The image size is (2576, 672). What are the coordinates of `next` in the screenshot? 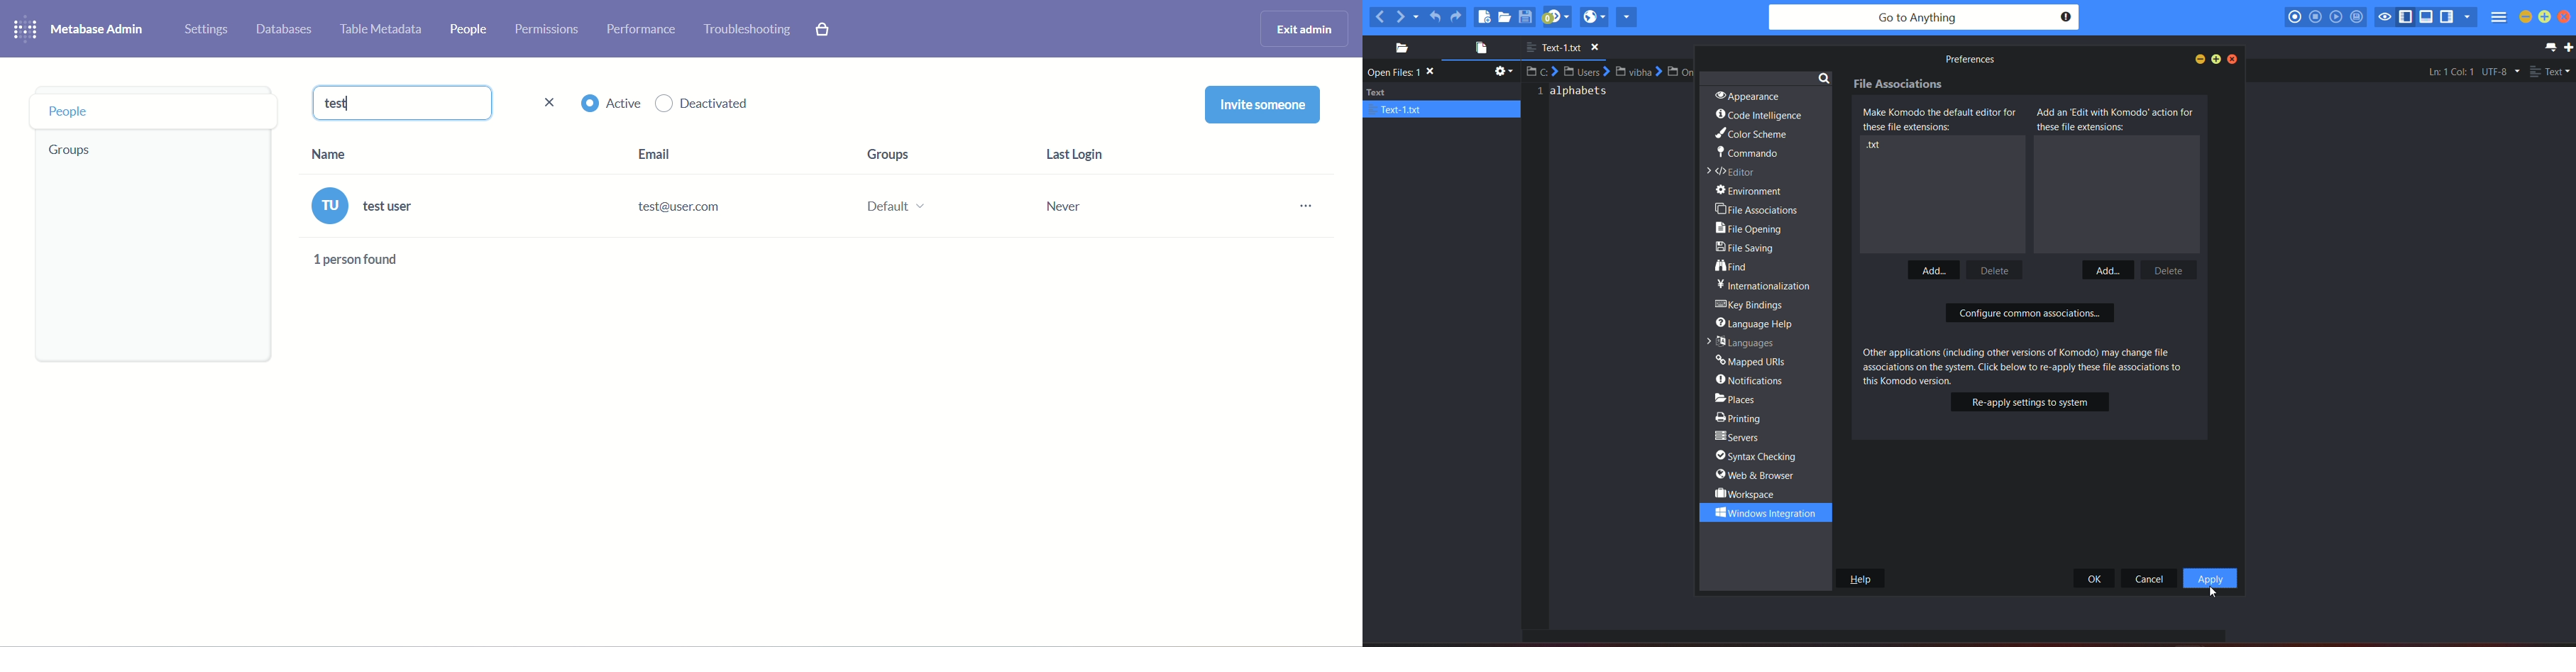 It's located at (1407, 16).